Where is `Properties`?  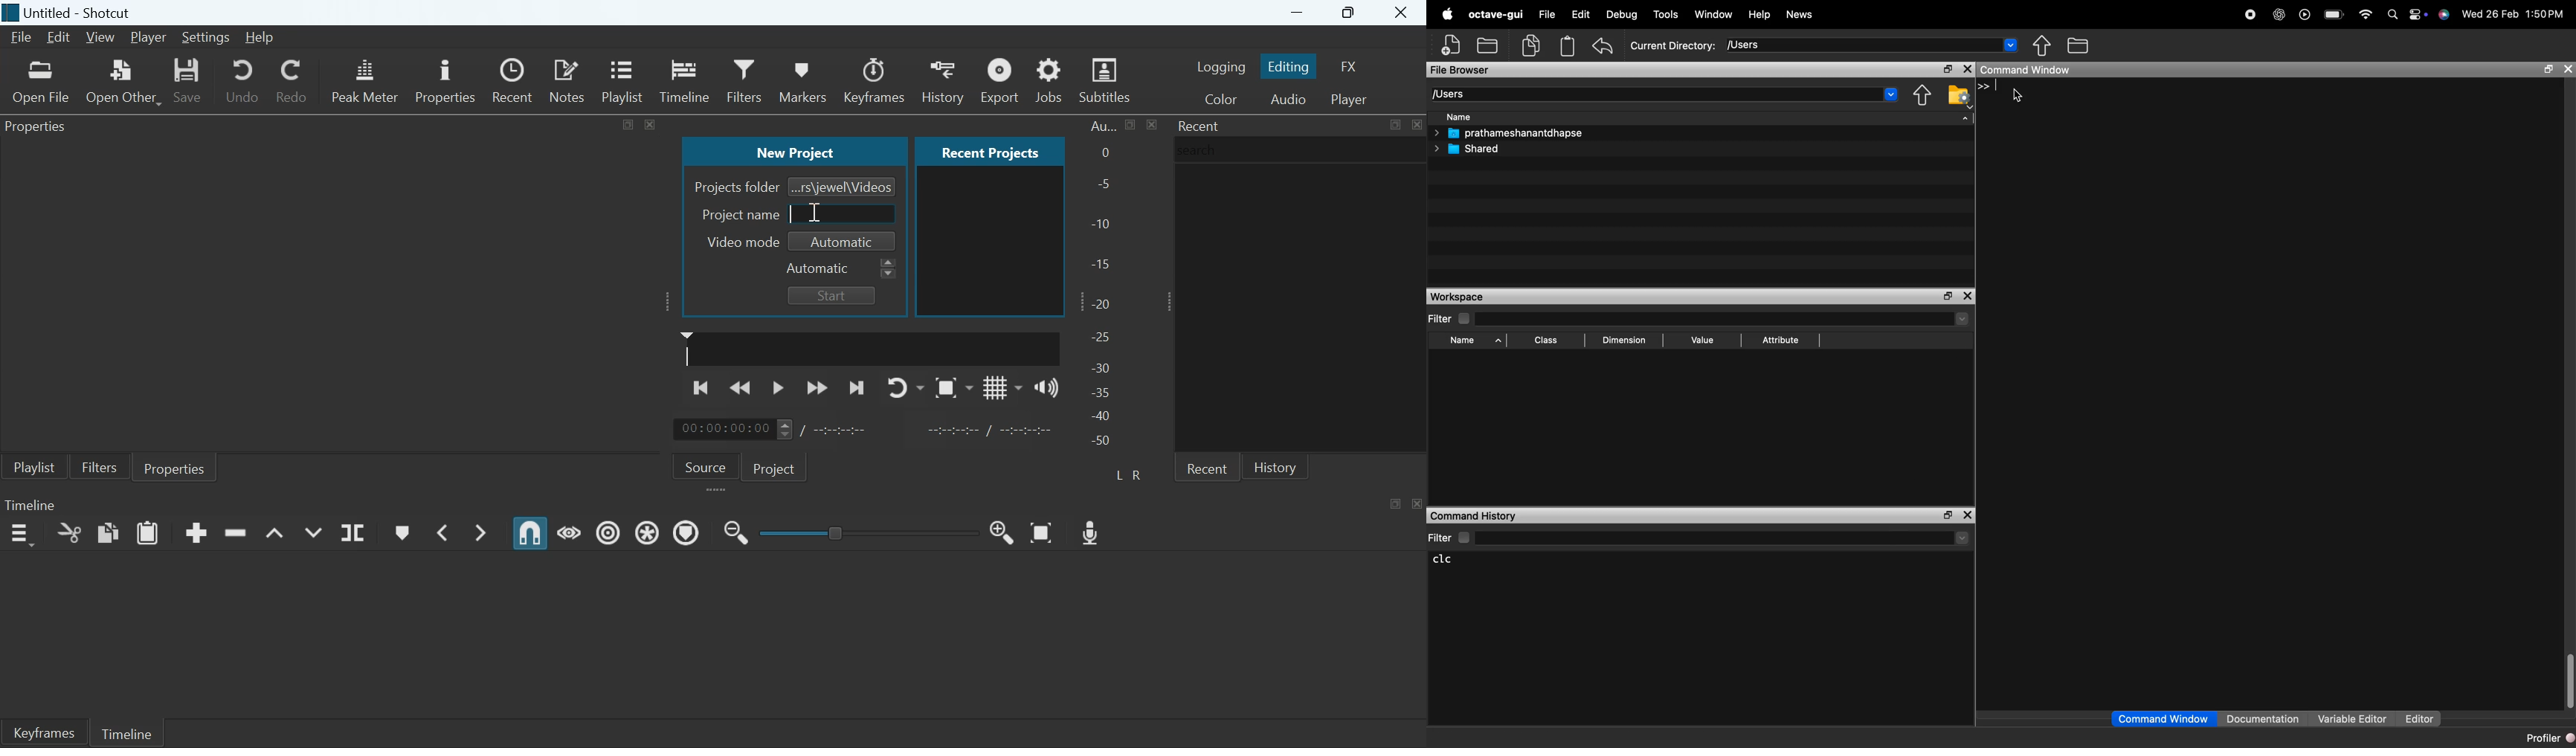 Properties is located at coordinates (40, 129).